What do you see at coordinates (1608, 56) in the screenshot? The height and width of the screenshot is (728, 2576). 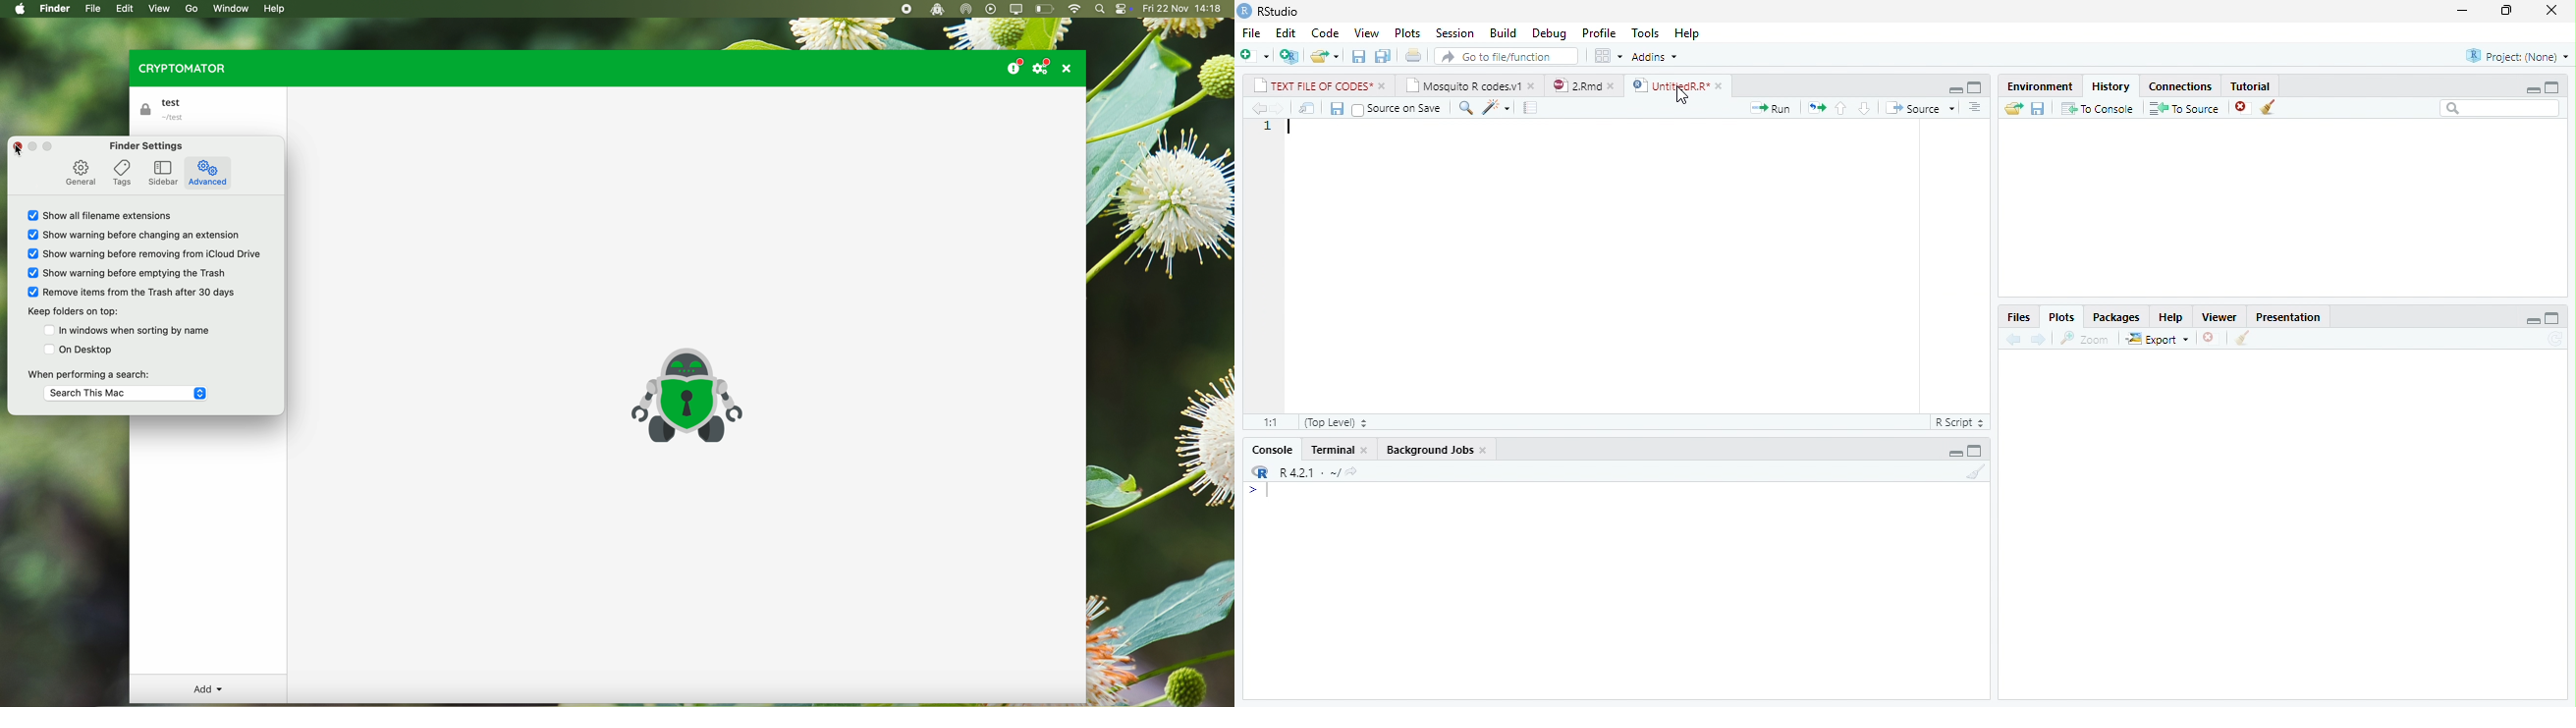 I see `options` at bounding box center [1608, 56].